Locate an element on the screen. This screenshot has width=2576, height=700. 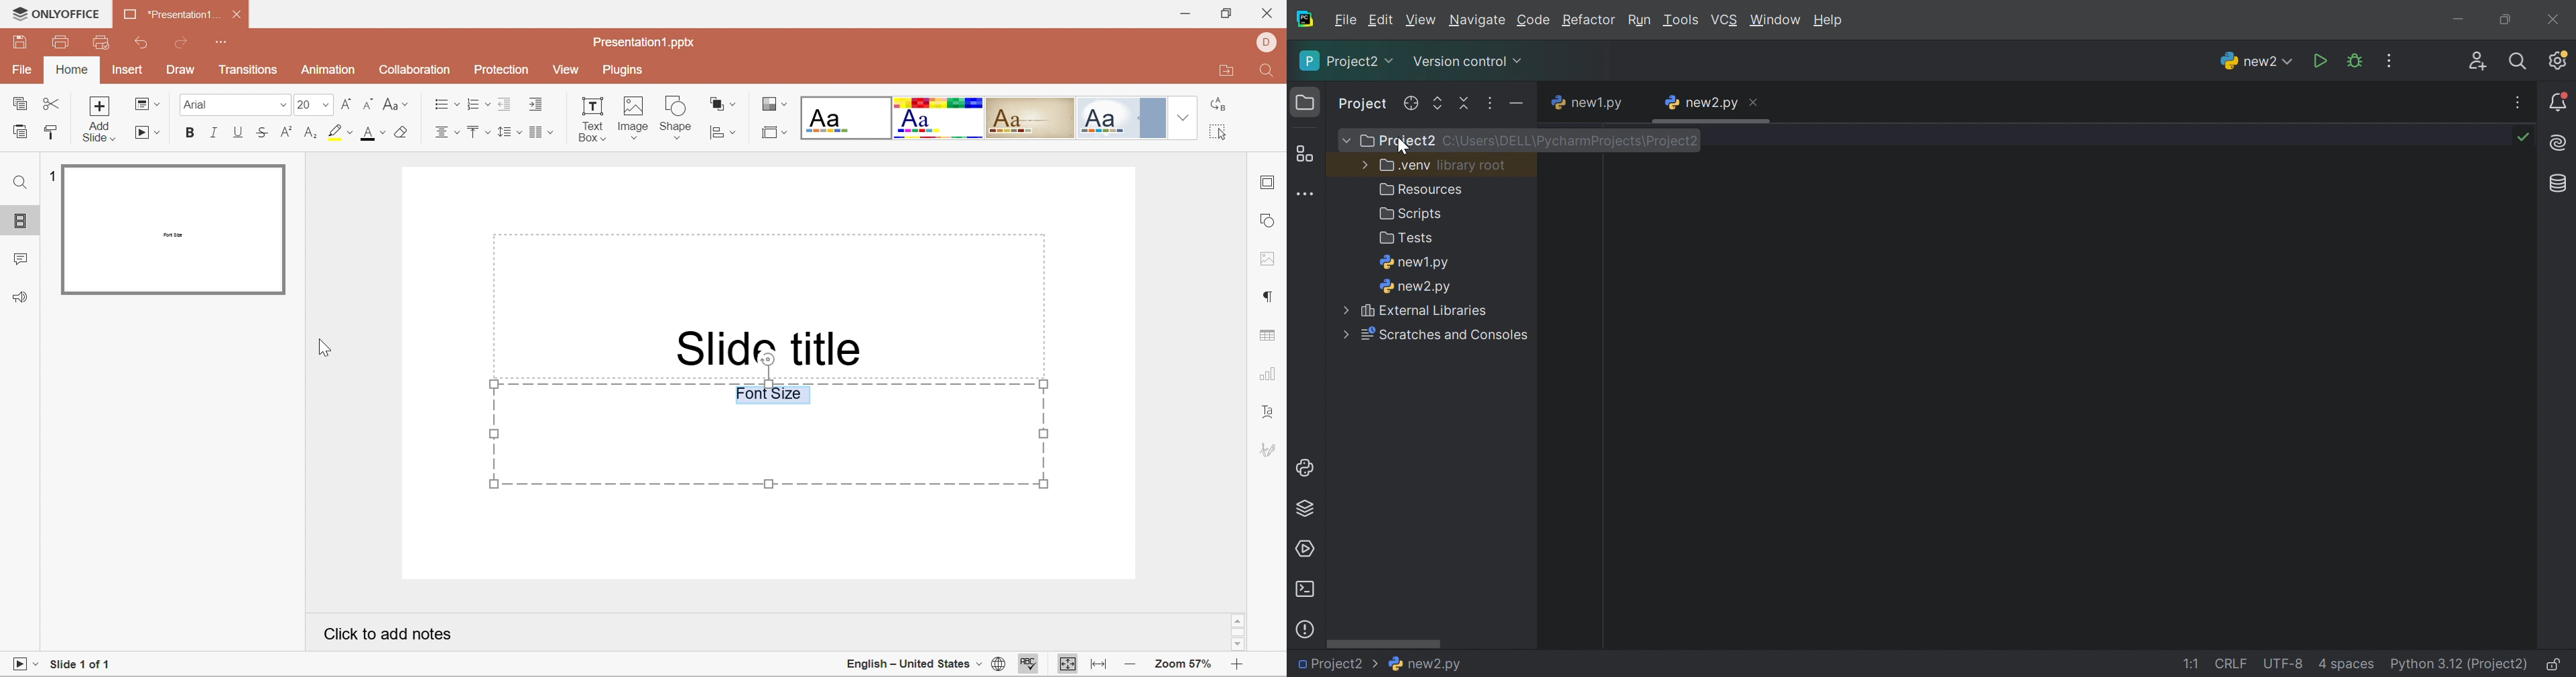
chart settings is located at coordinates (1269, 377).